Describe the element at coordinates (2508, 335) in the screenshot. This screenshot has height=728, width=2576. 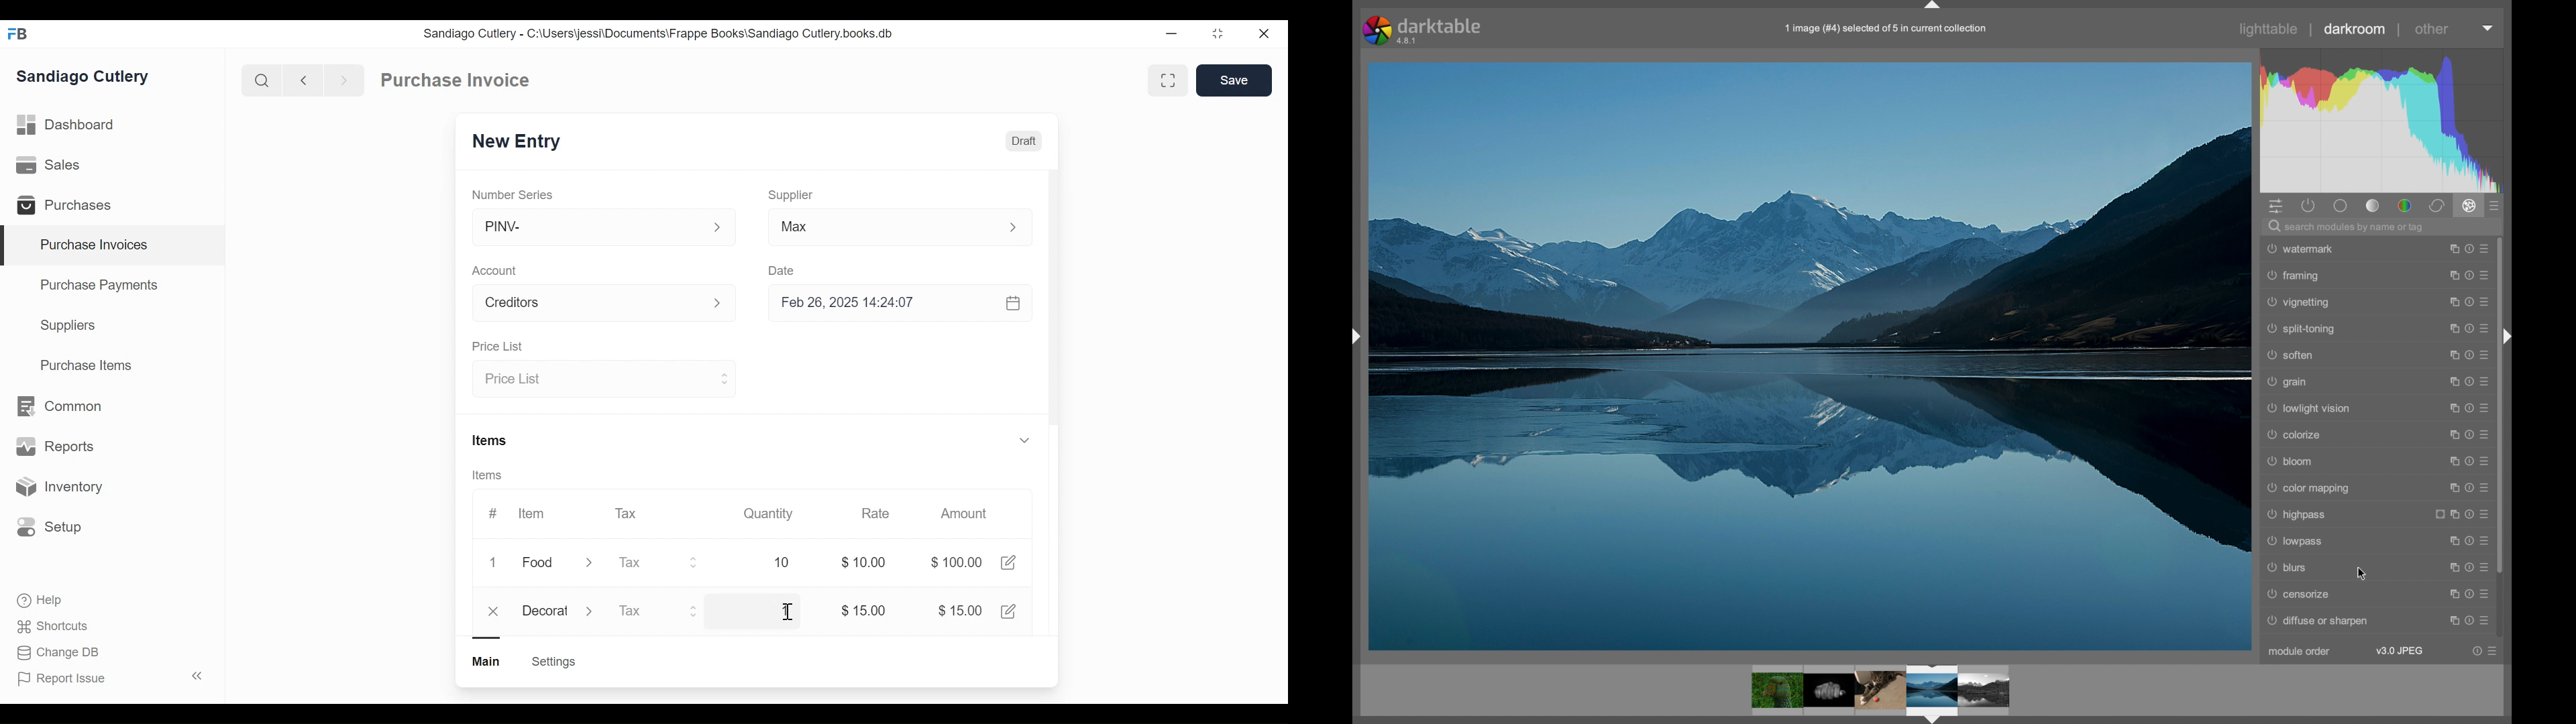
I see `drag handle` at that location.